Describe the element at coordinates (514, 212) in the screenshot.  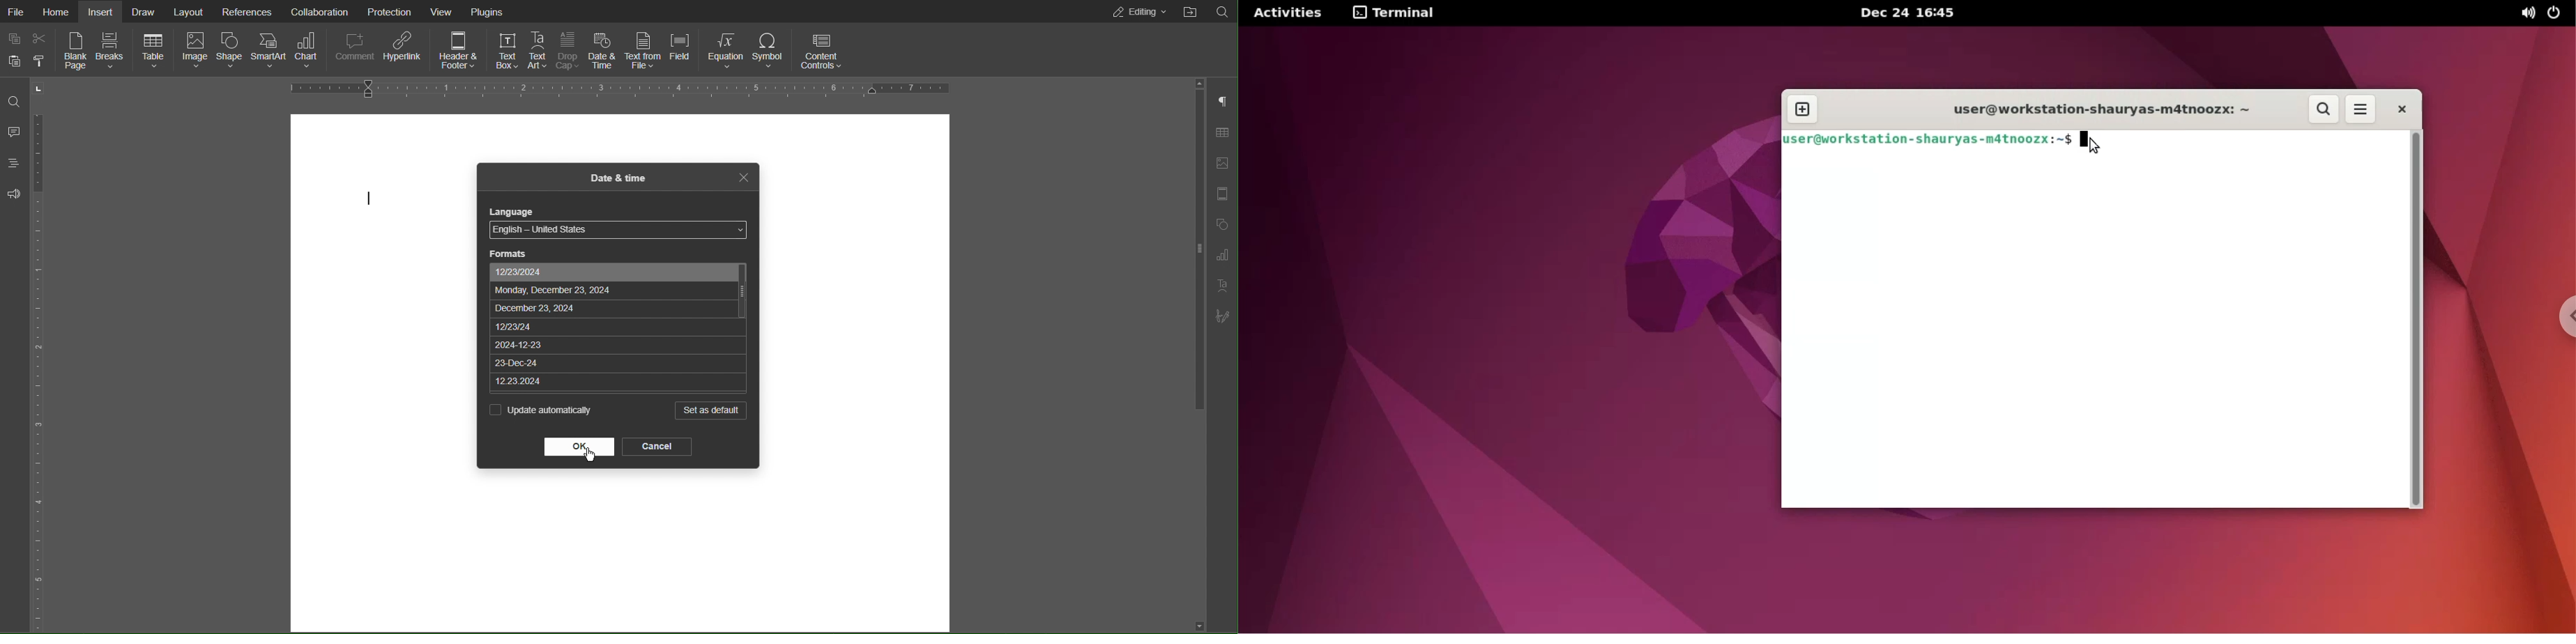
I see `Language` at that location.